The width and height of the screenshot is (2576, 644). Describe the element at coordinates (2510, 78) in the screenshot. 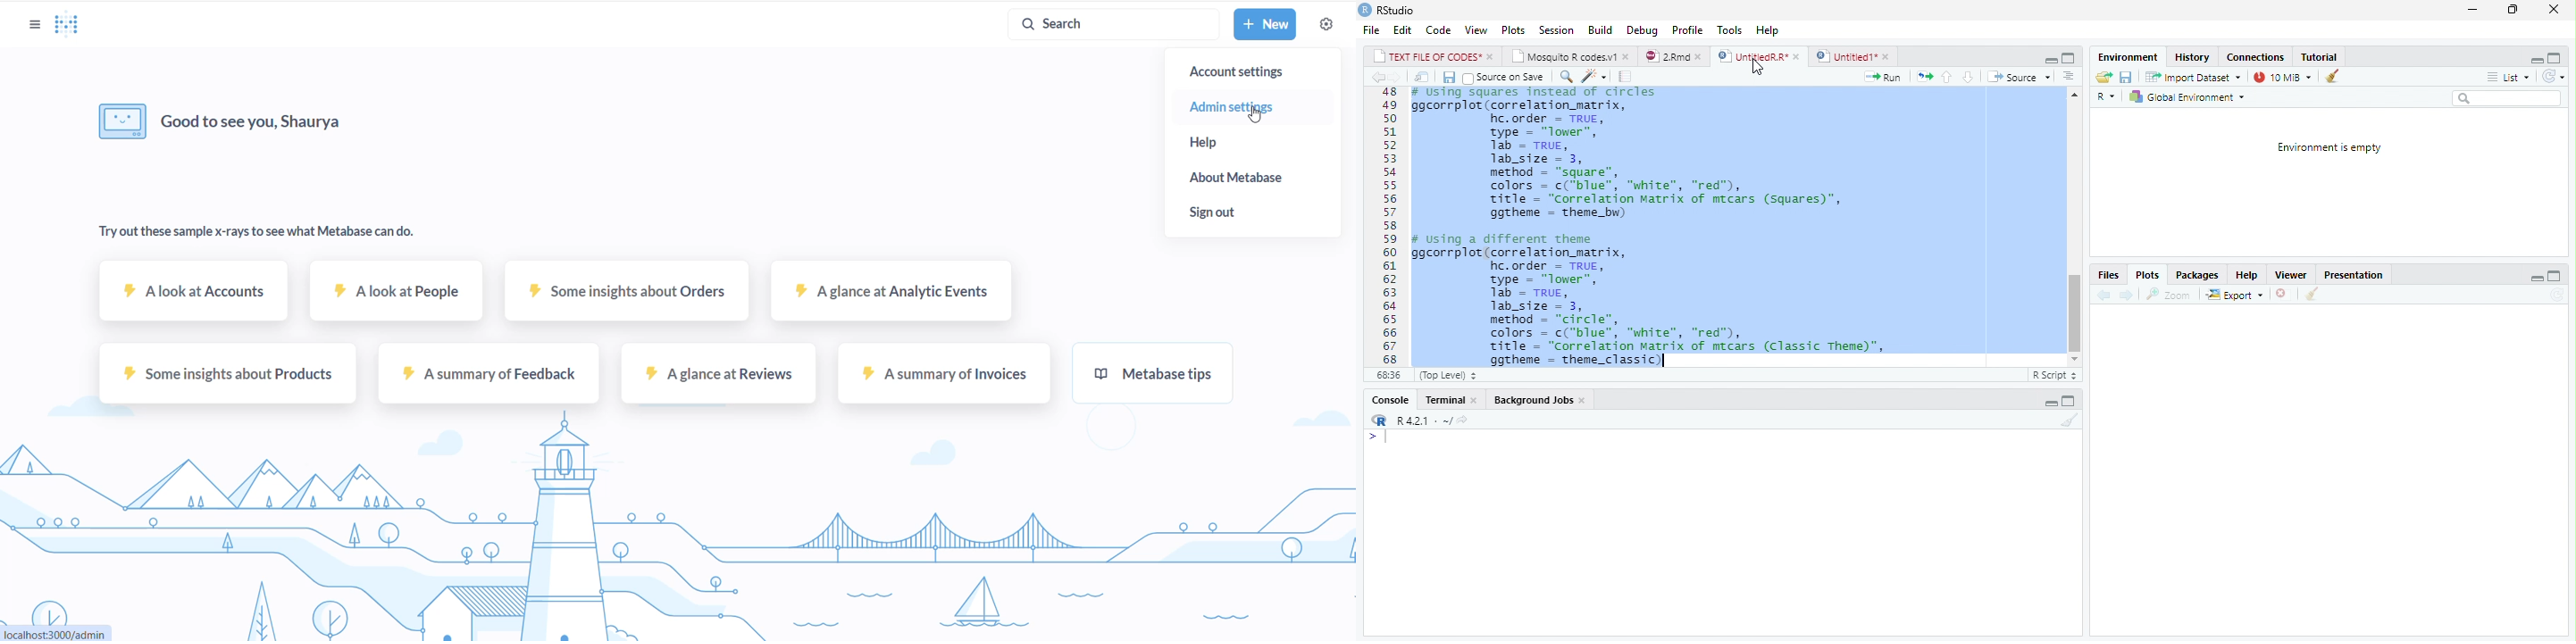

I see `= List` at that location.